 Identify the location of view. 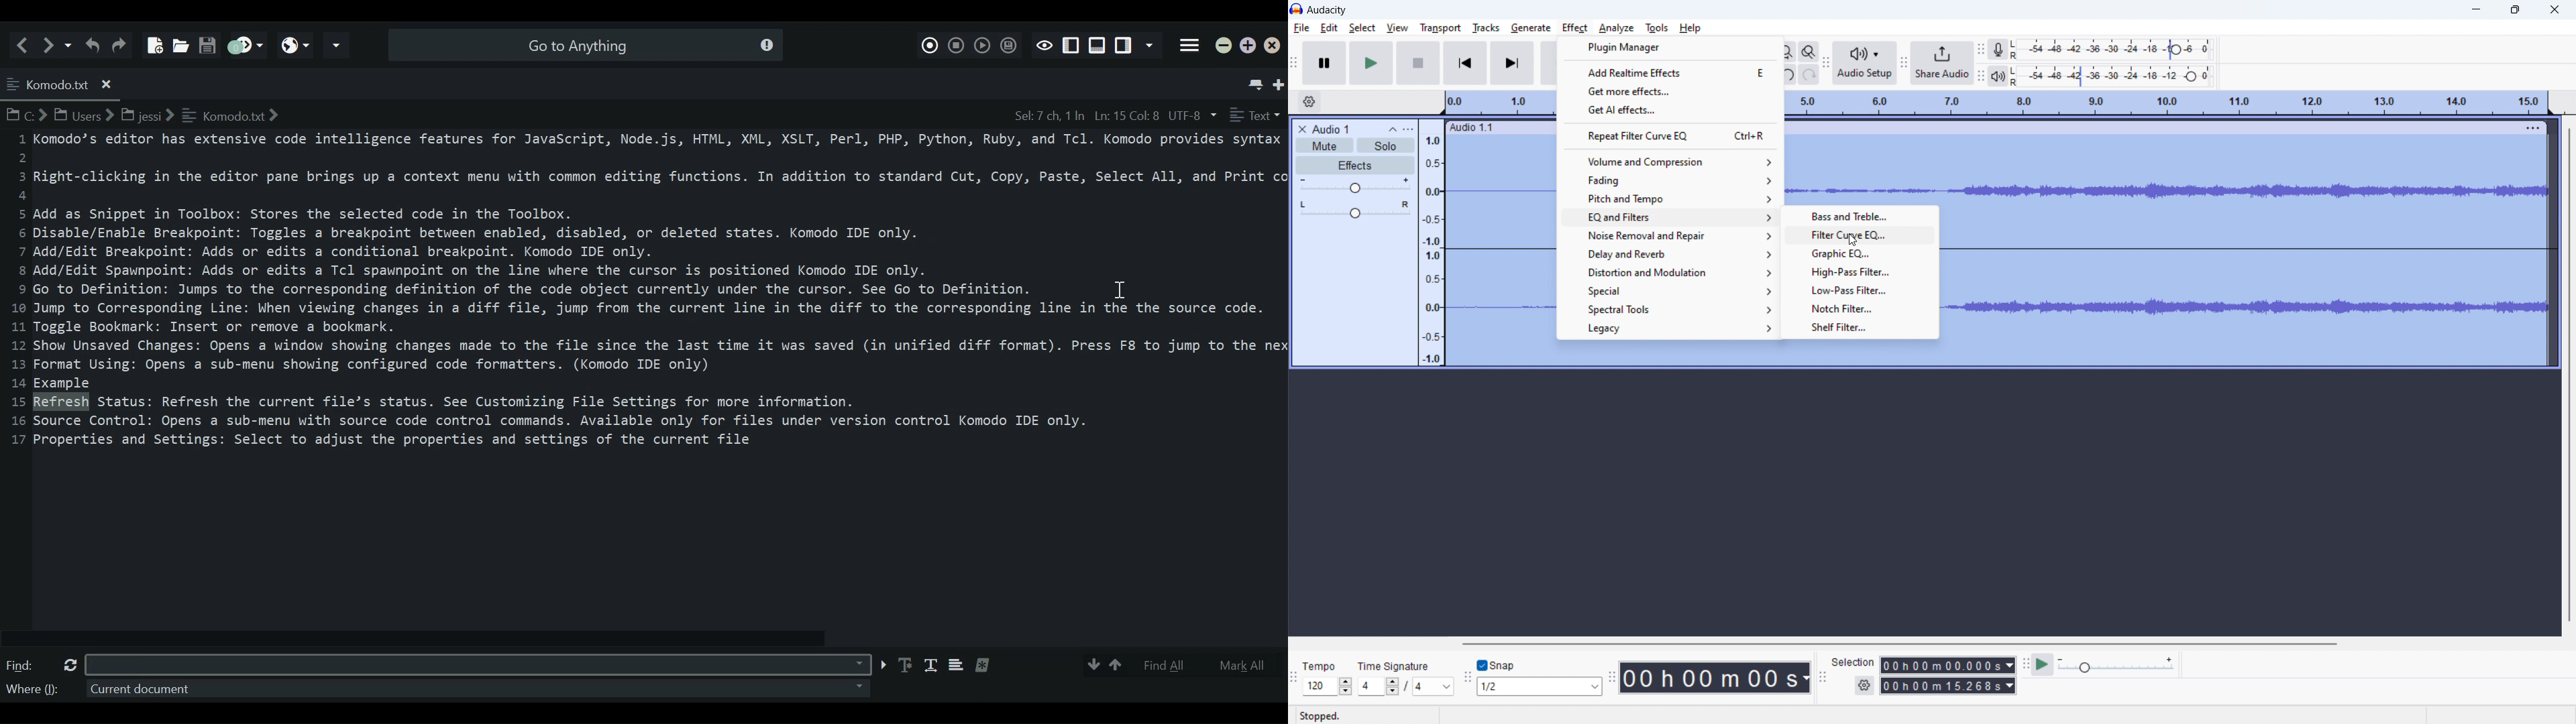
(1397, 27).